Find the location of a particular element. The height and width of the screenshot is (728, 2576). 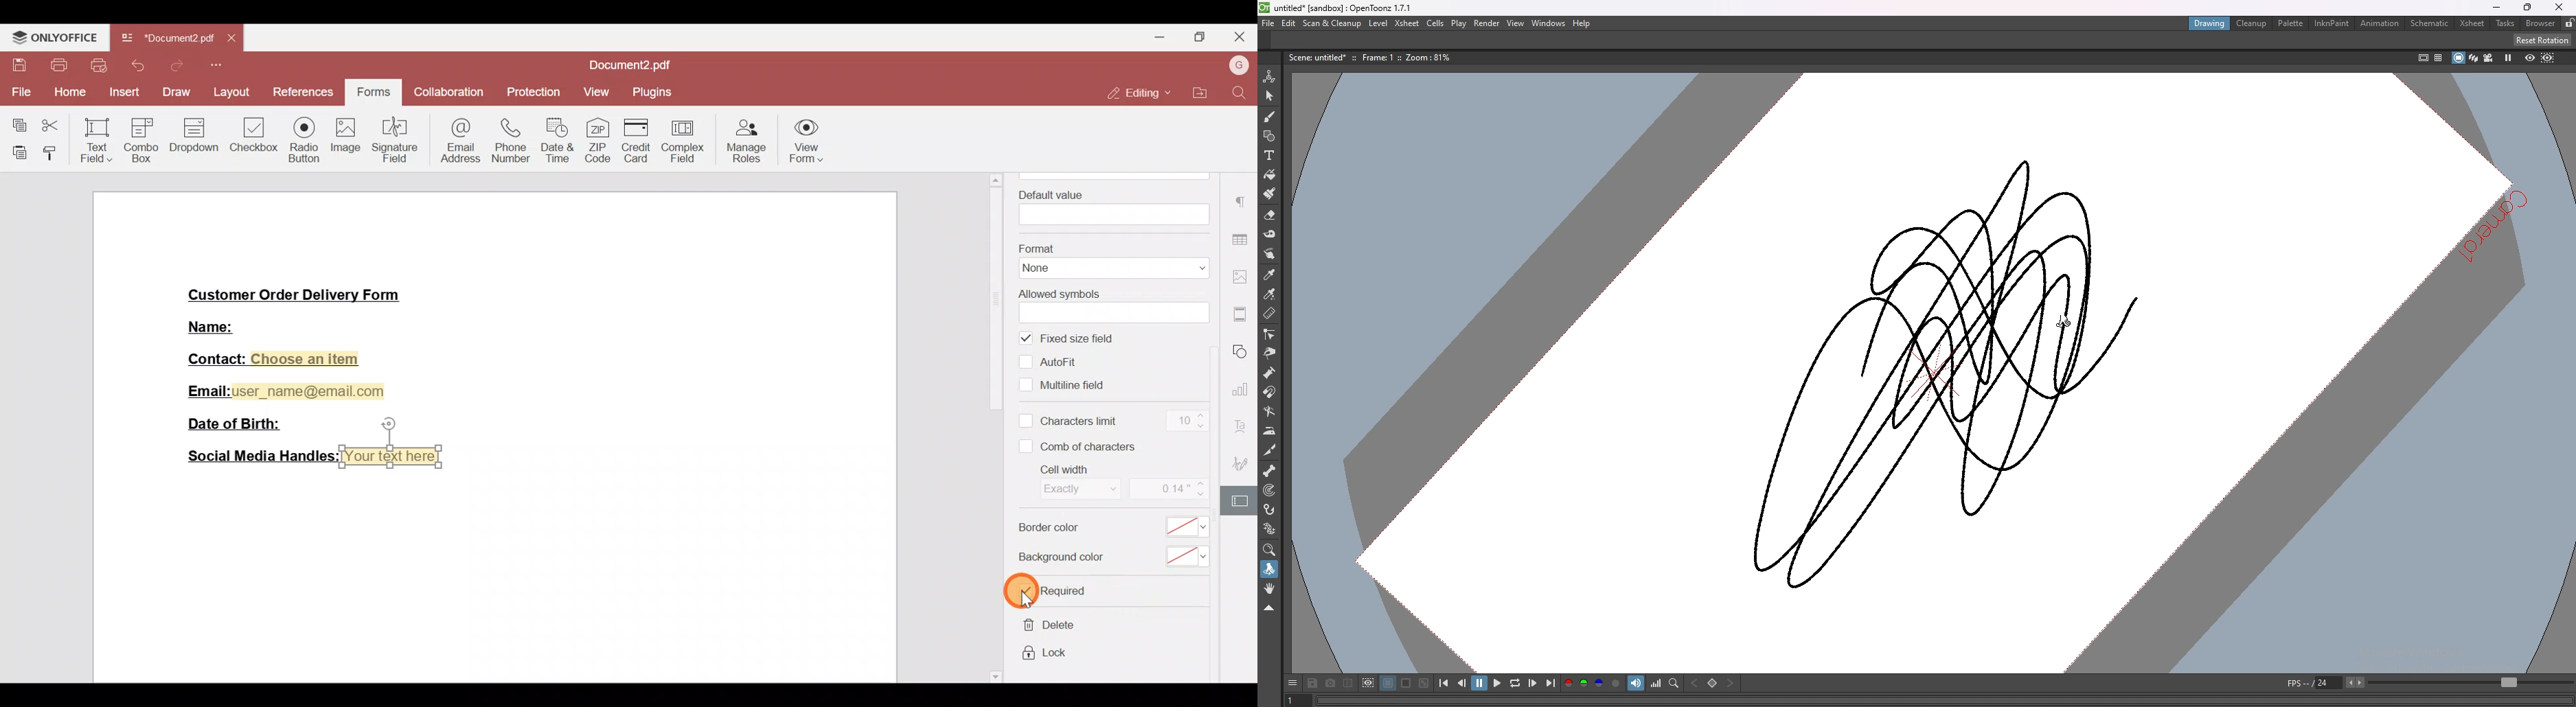

magnet is located at coordinates (1268, 392).